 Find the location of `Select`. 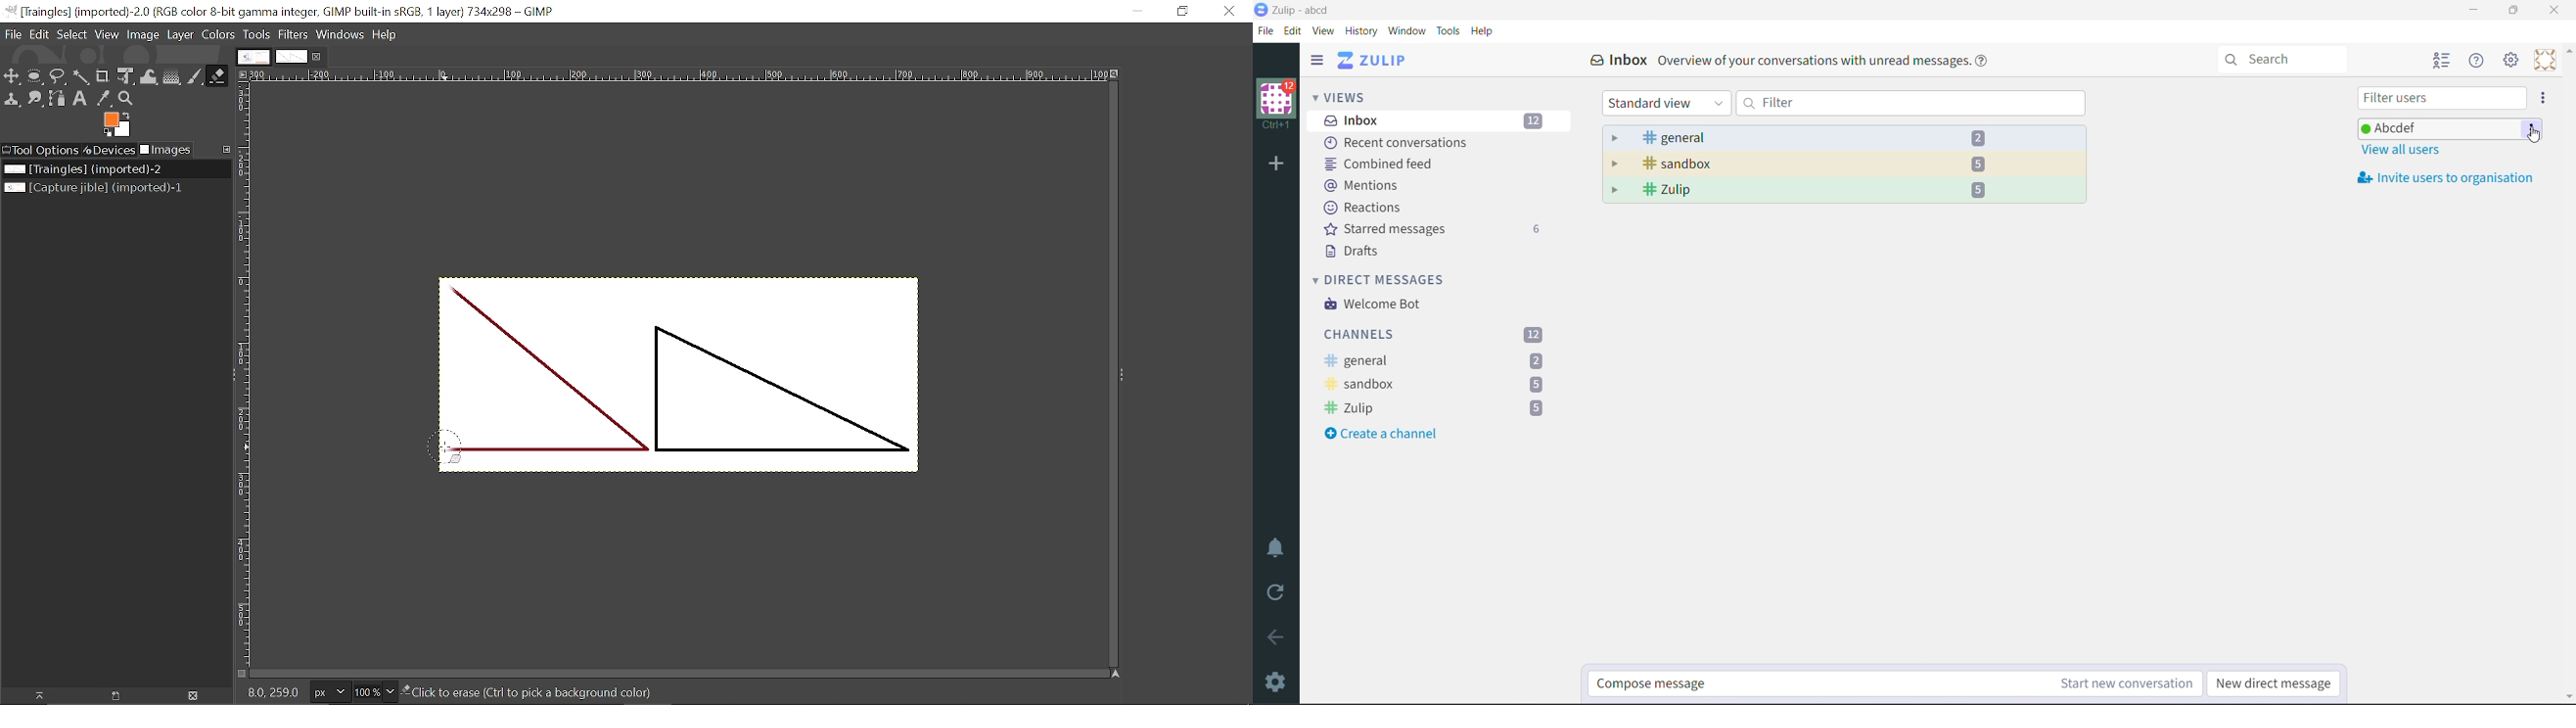

Select is located at coordinates (70, 34).